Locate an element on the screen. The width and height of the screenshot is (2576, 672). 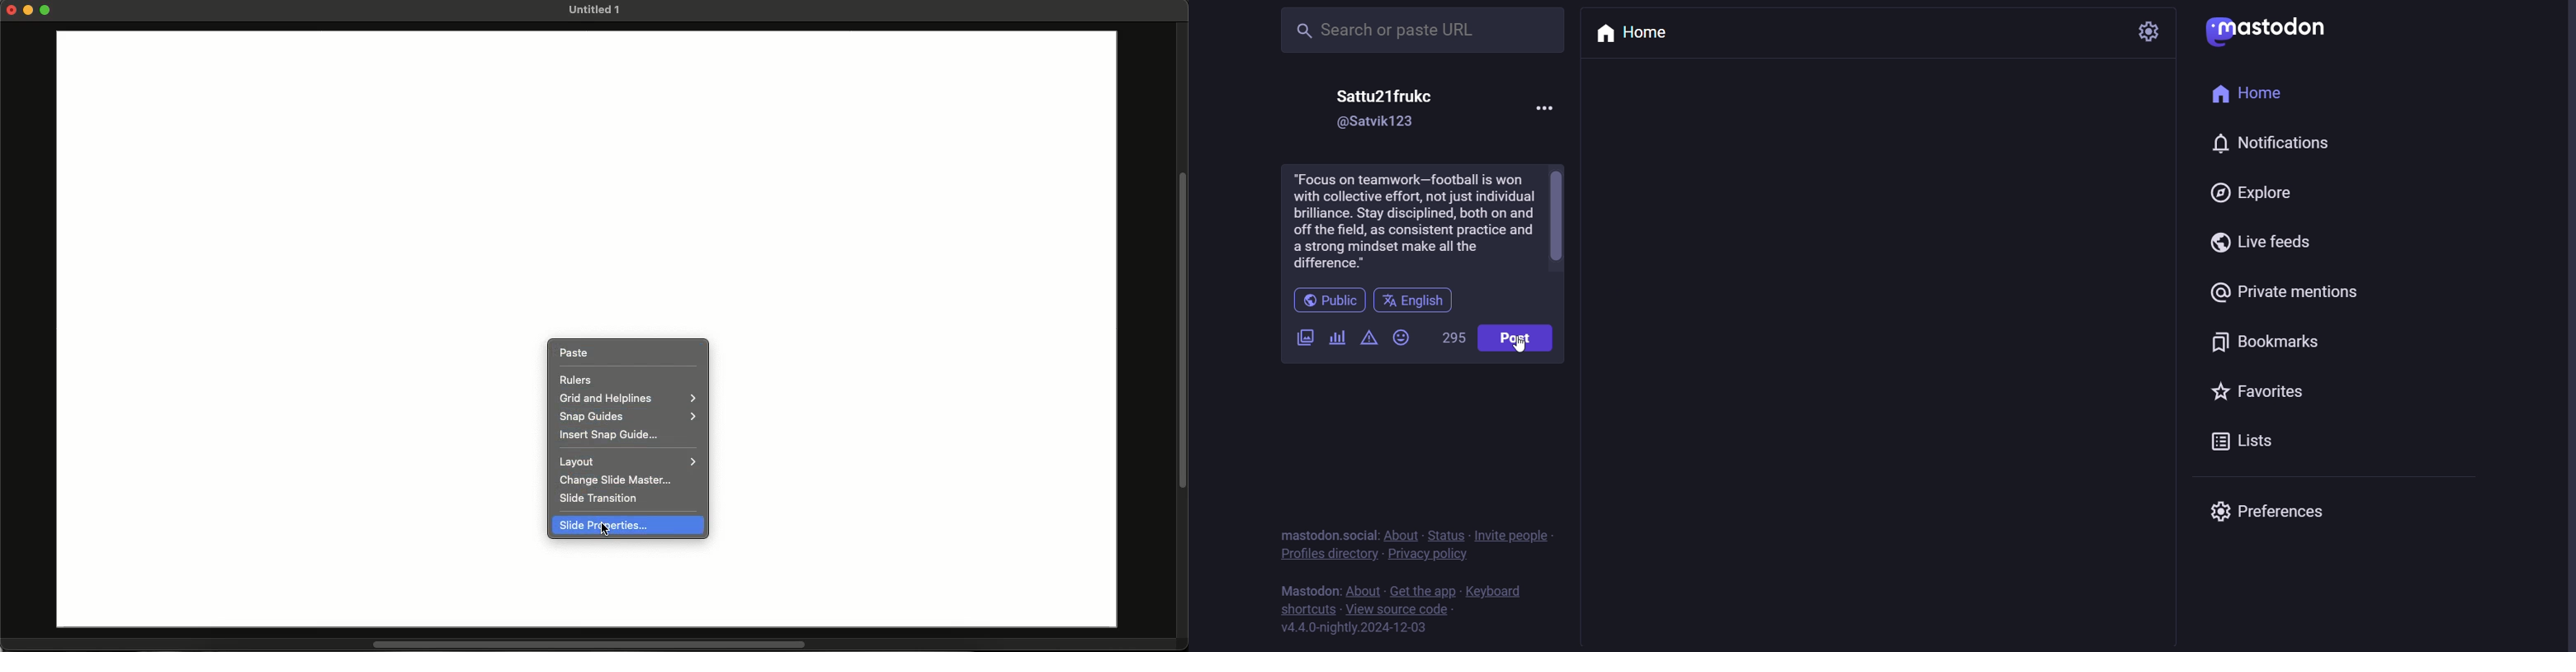
Grid and helplines is located at coordinates (629, 399).